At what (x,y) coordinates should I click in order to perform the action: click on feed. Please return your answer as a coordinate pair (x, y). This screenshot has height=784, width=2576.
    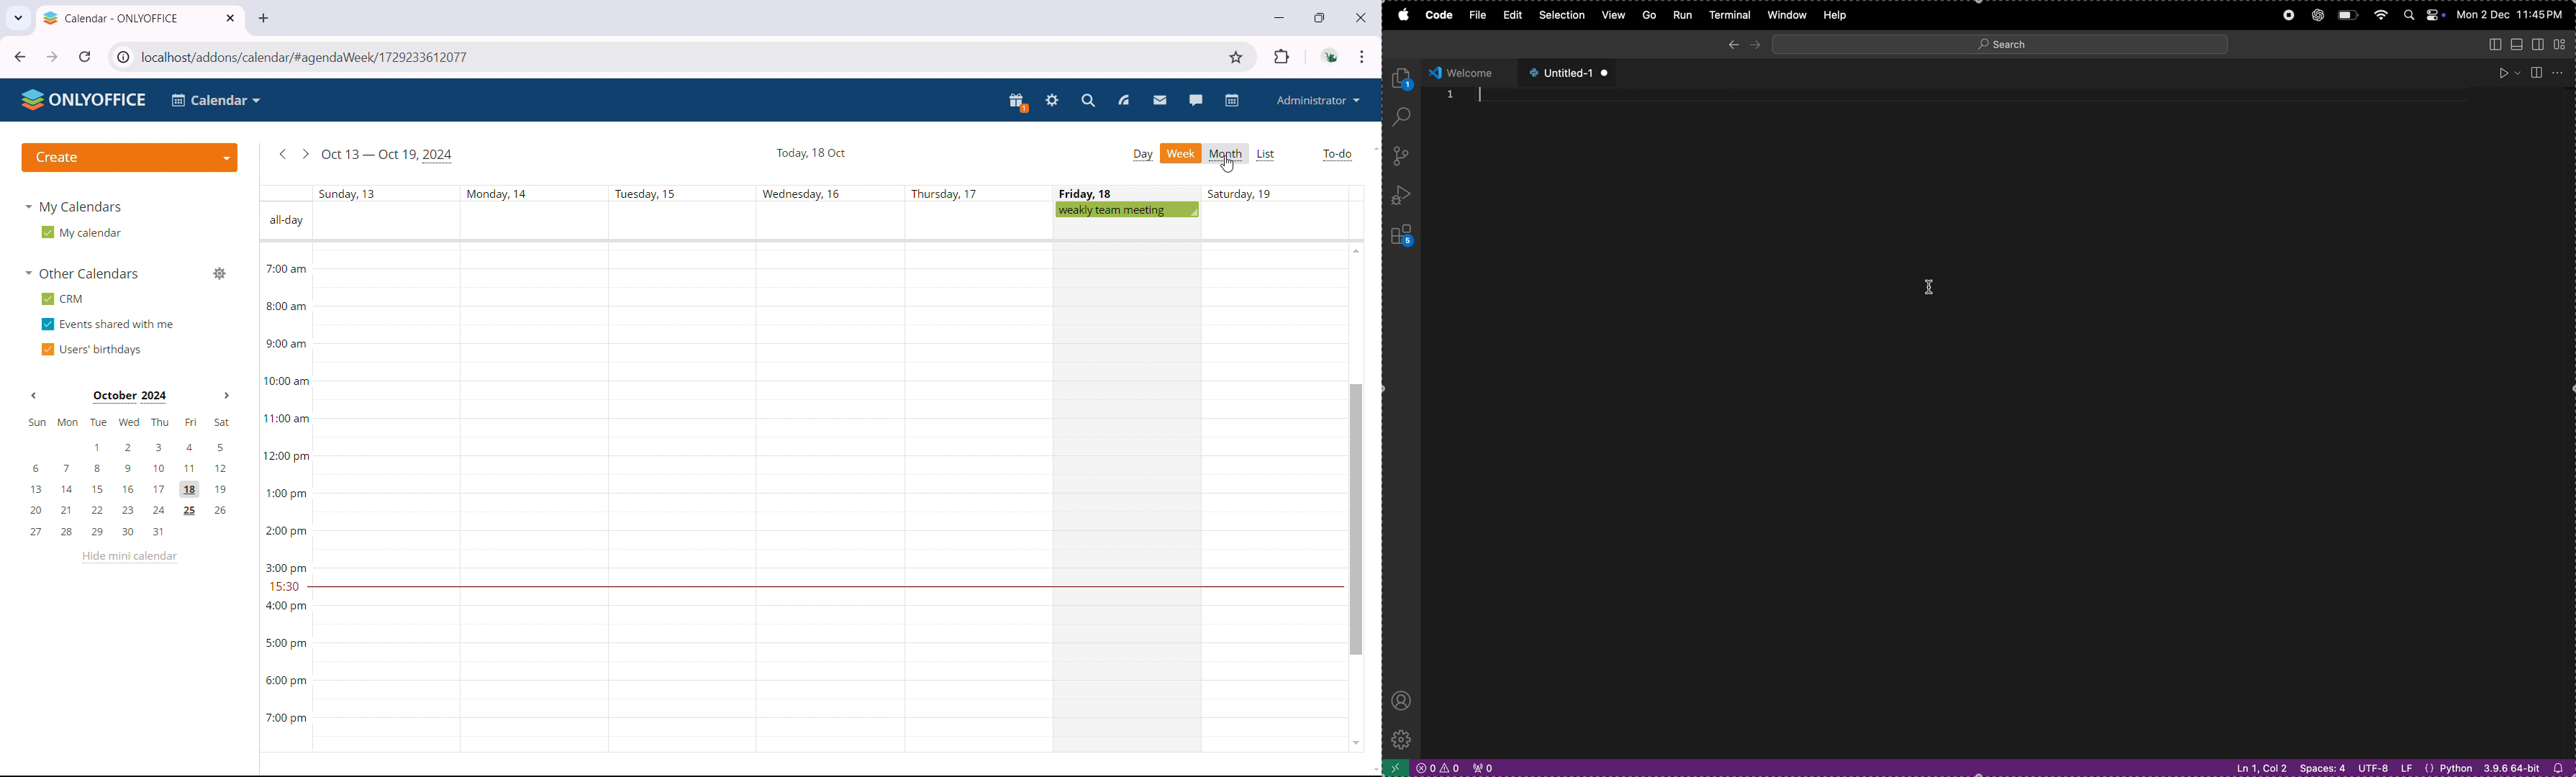
    Looking at the image, I should click on (1125, 102).